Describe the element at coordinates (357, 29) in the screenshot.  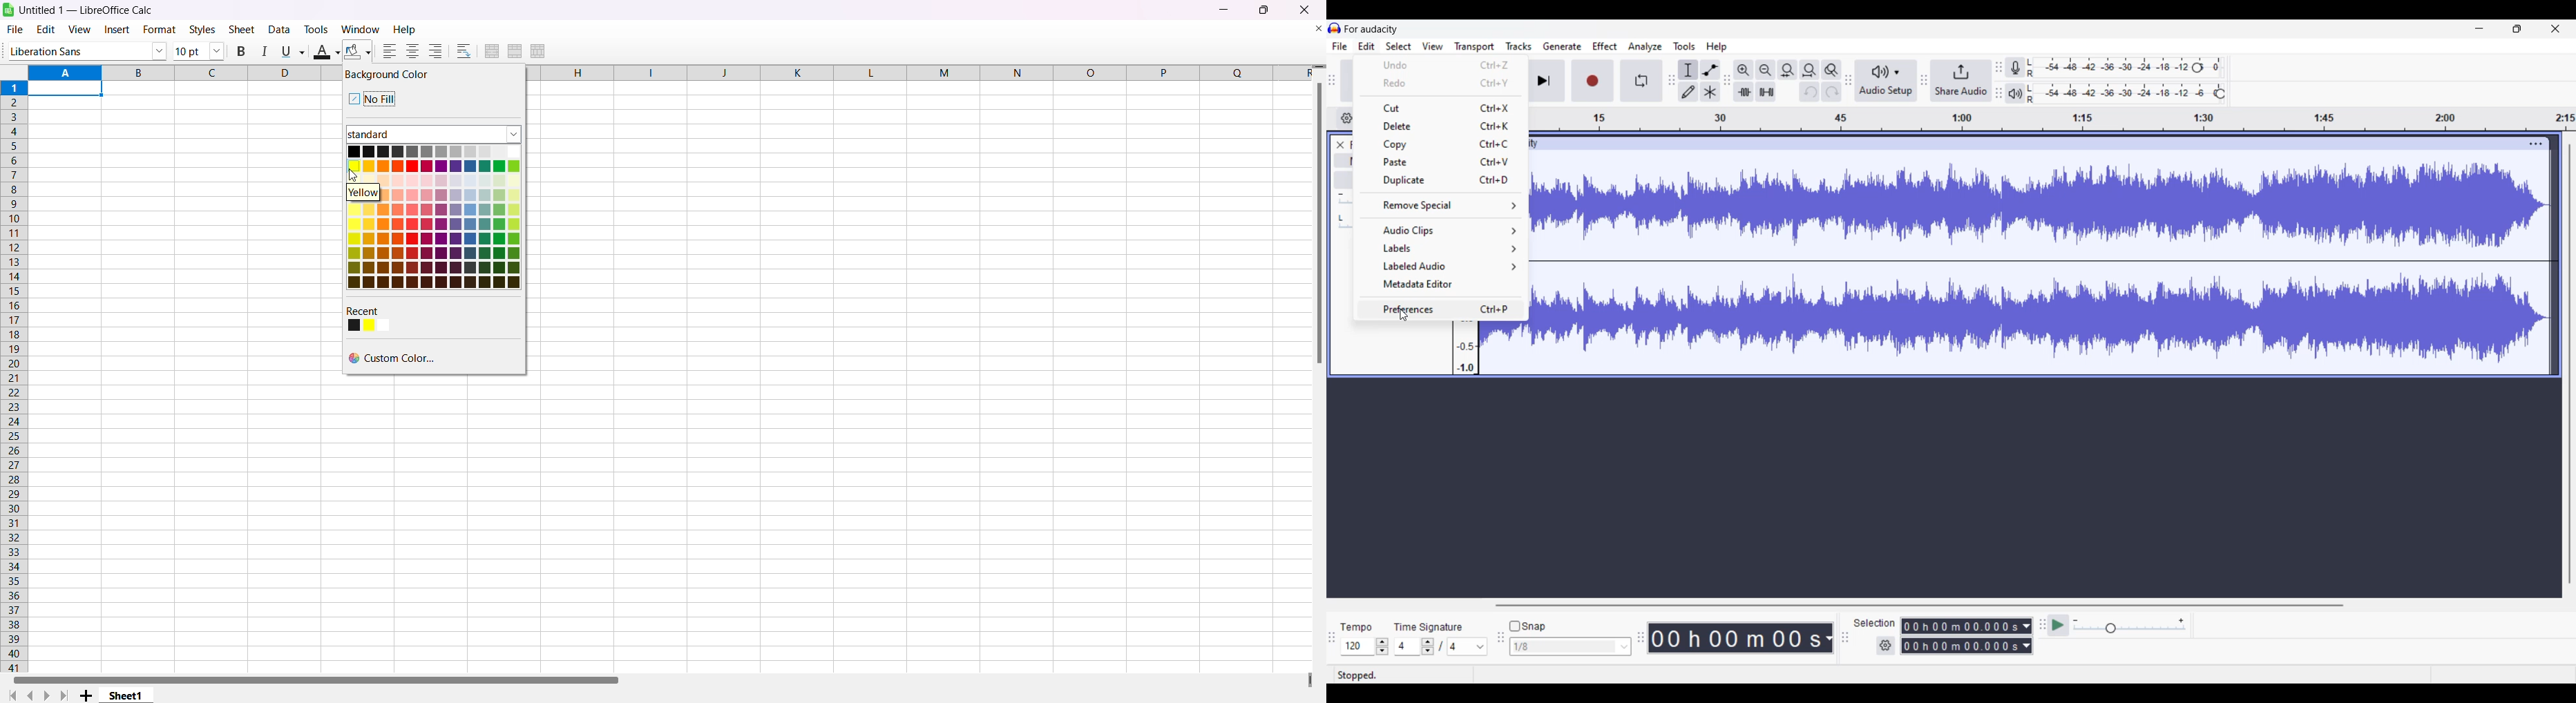
I see `window` at that location.